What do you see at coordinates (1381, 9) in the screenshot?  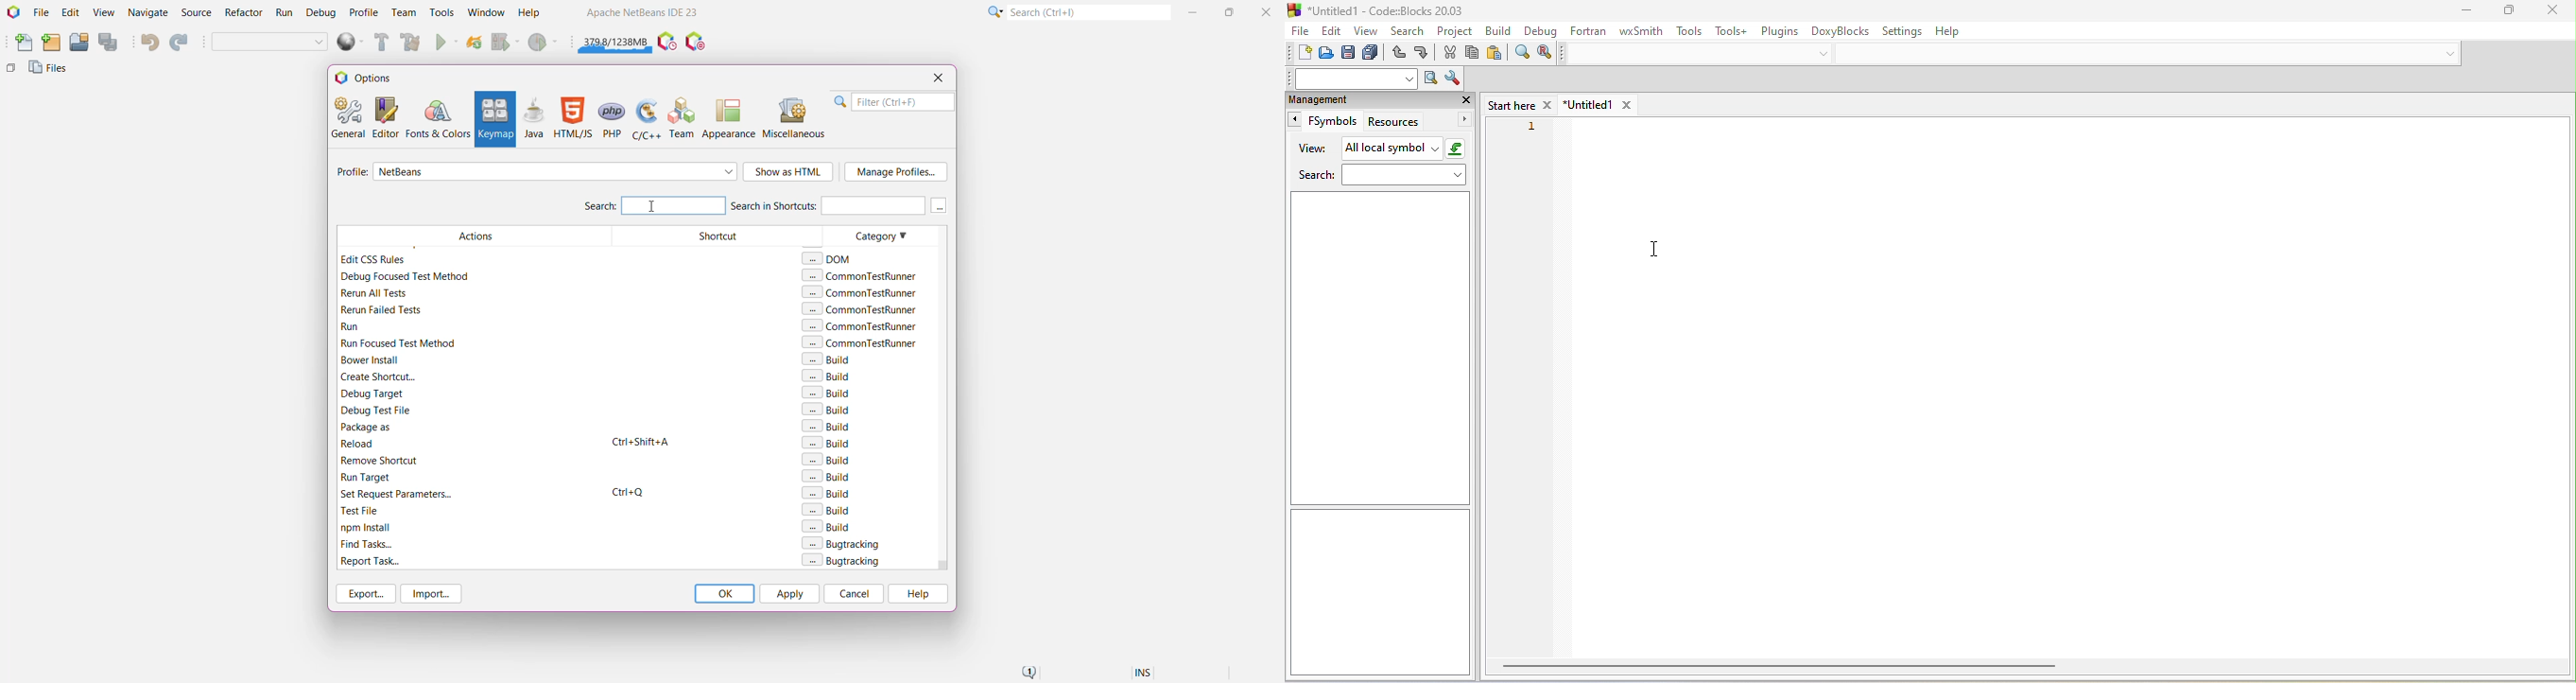 I see `title` at bounding box center [1381, 9].